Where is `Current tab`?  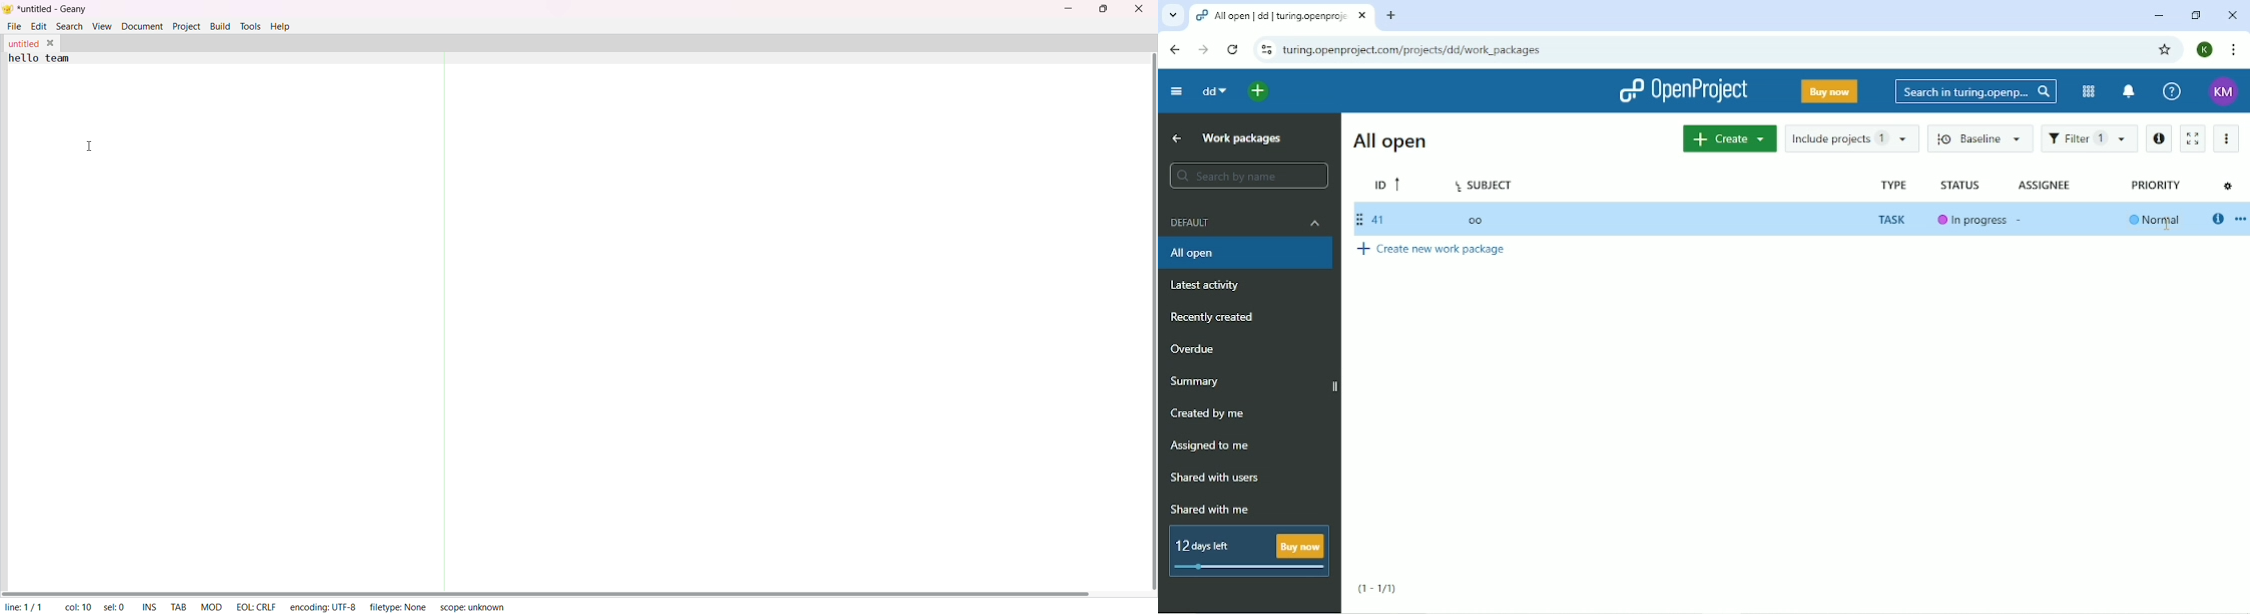 Current tab is located at coordinates (1281, 16).